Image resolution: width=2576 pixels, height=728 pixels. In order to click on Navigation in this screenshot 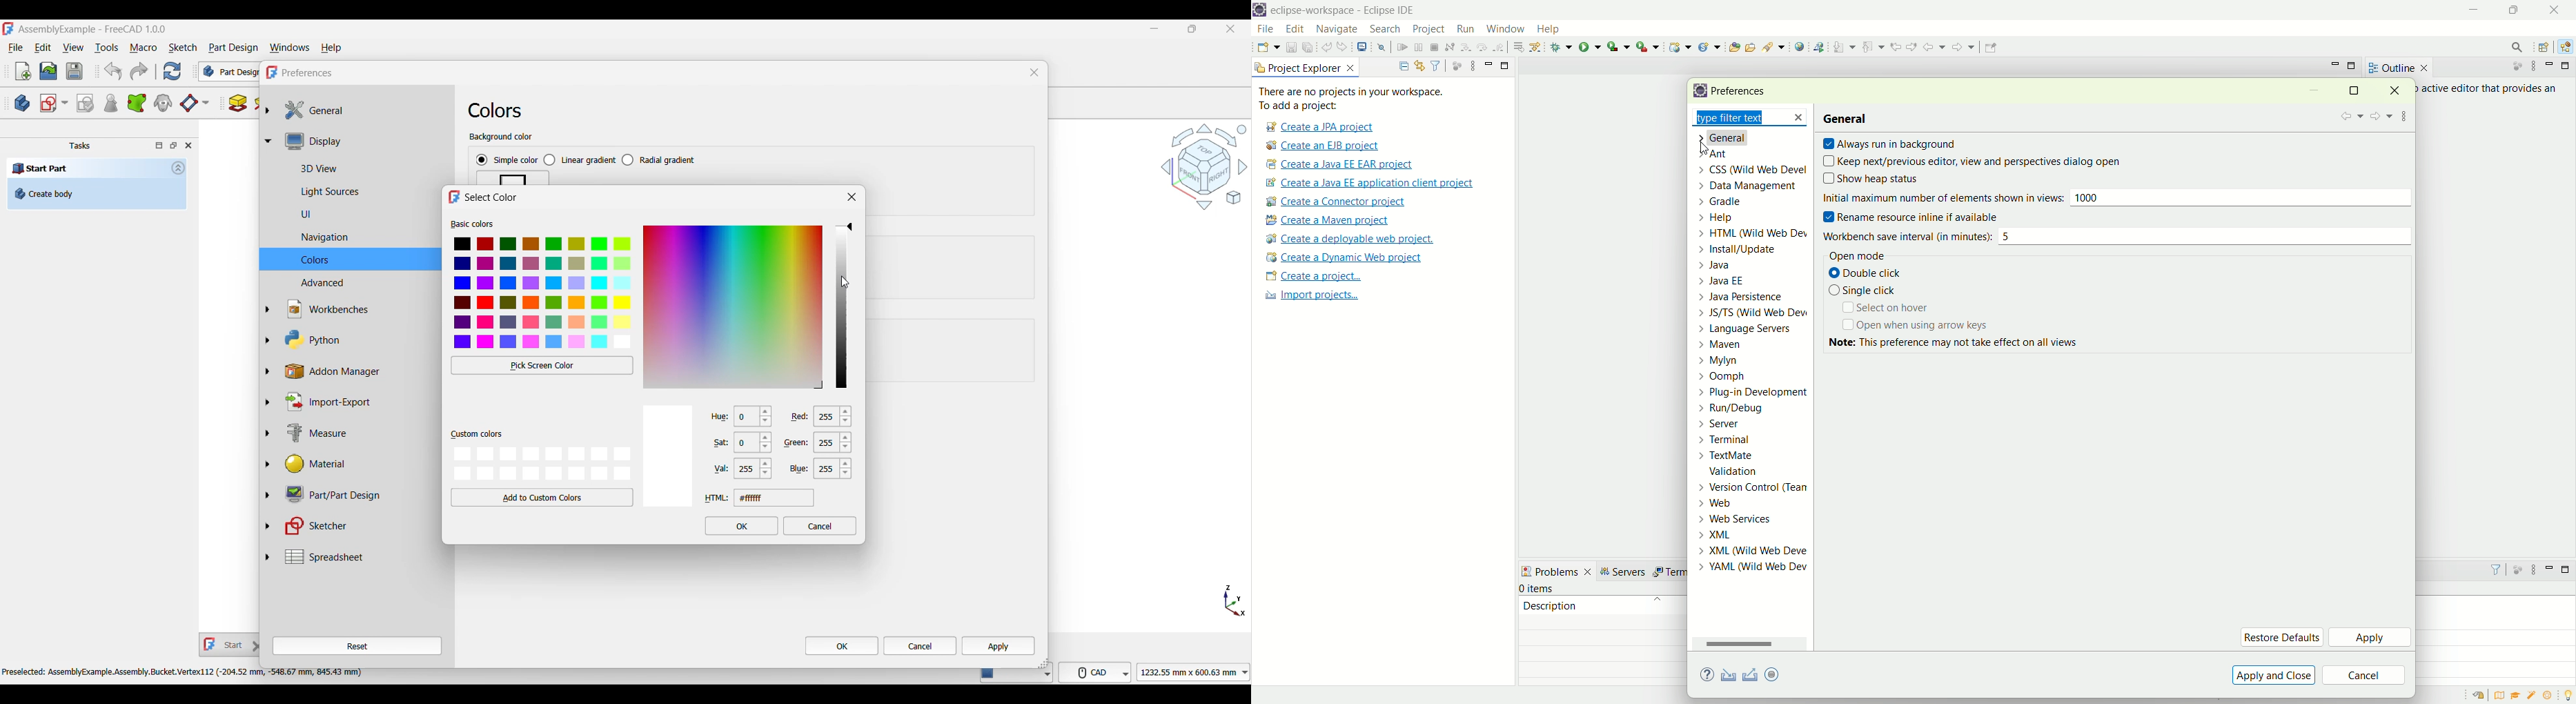, I will do `click(360, 238)`.